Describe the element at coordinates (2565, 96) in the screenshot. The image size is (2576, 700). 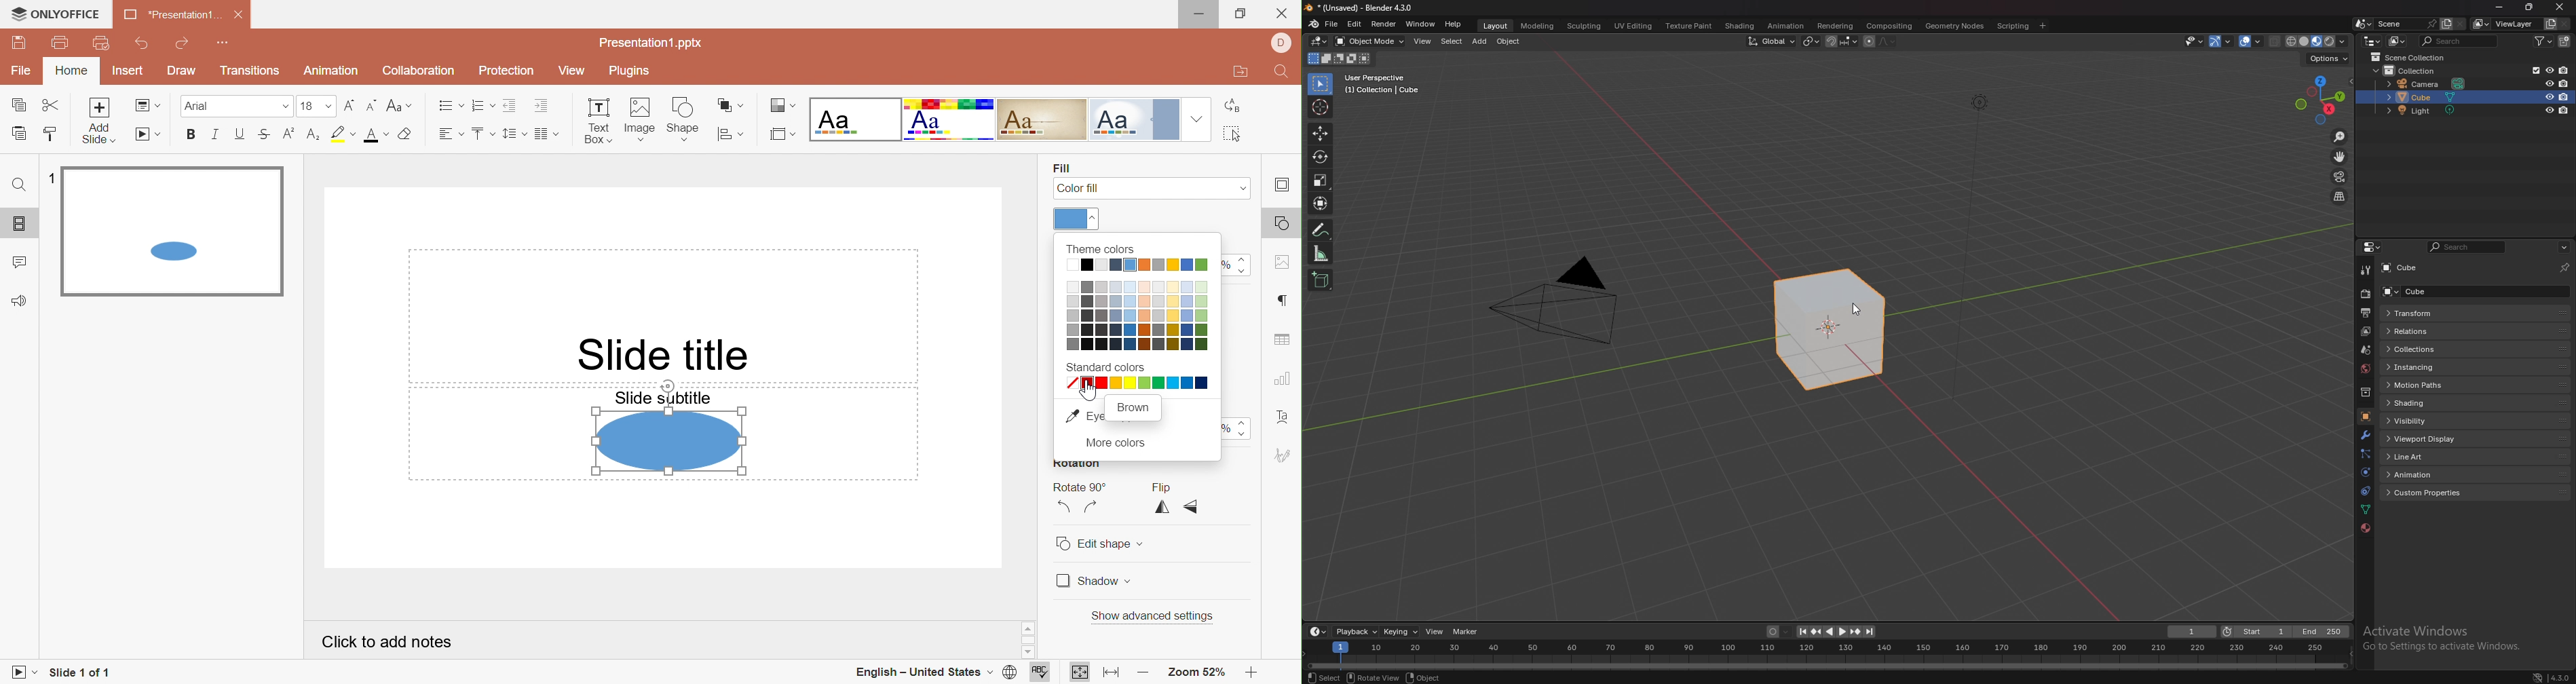
I see `disable in renders` at that location.